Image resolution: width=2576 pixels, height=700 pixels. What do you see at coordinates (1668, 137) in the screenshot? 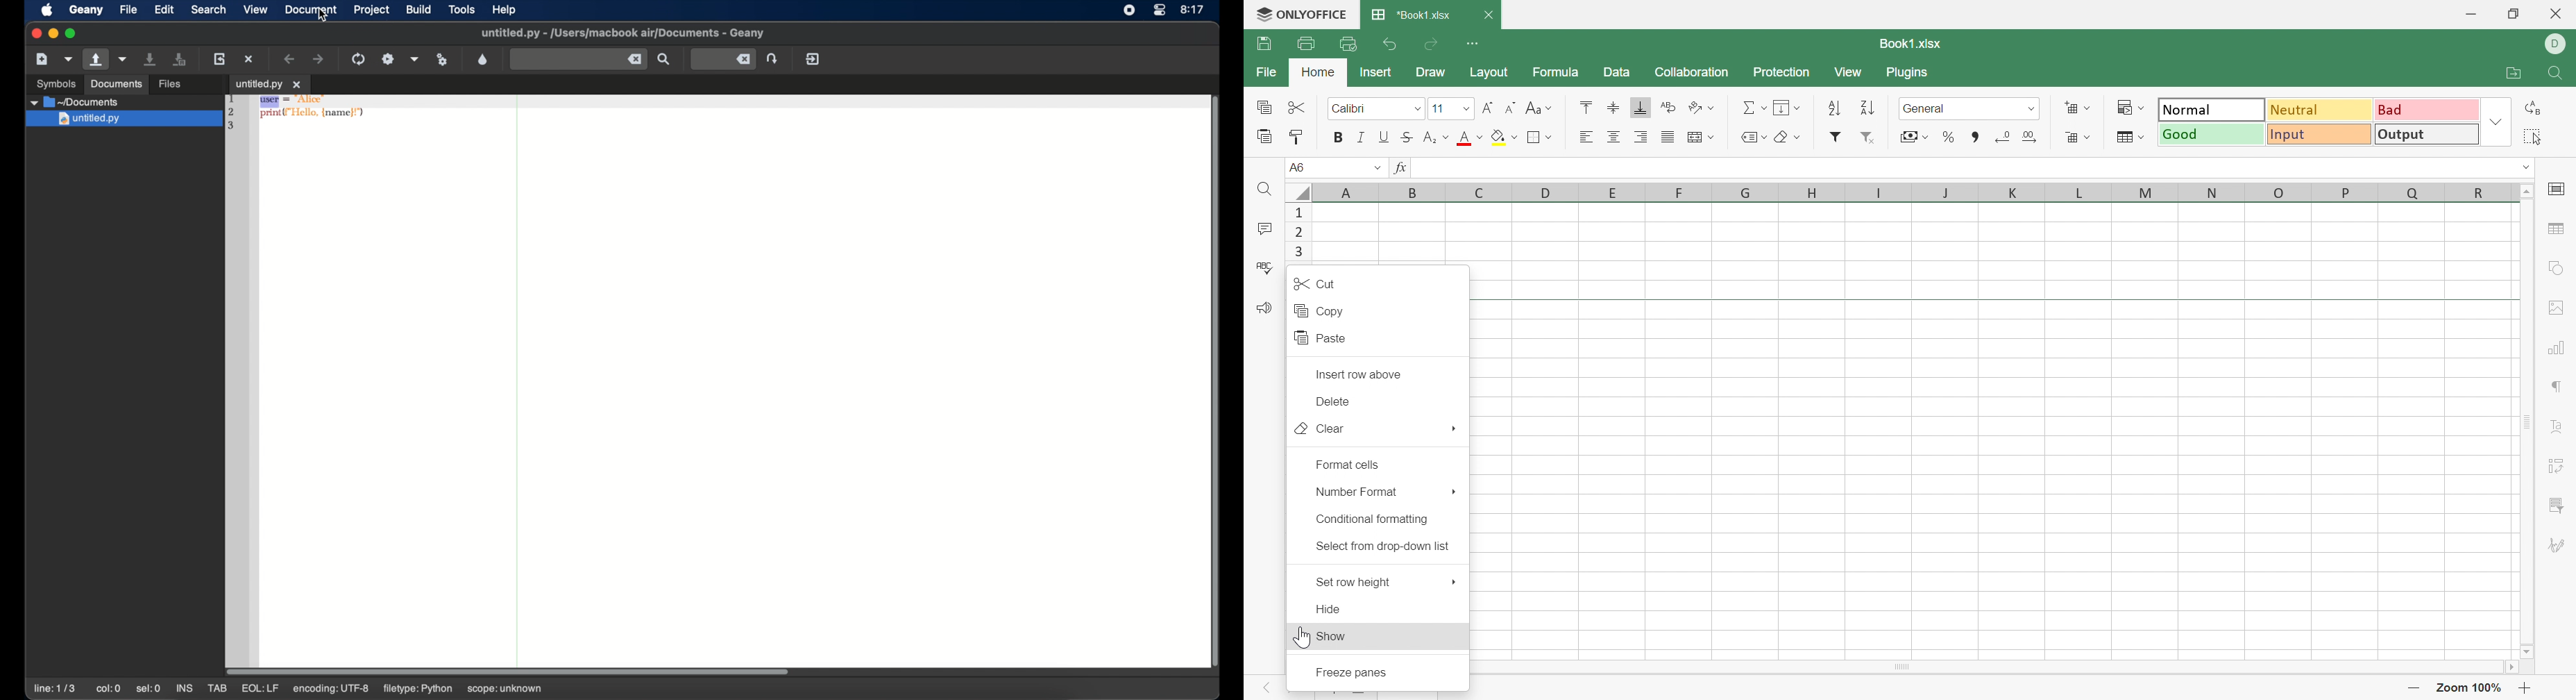
I see `Justified` at bounding box center [1668, 137].